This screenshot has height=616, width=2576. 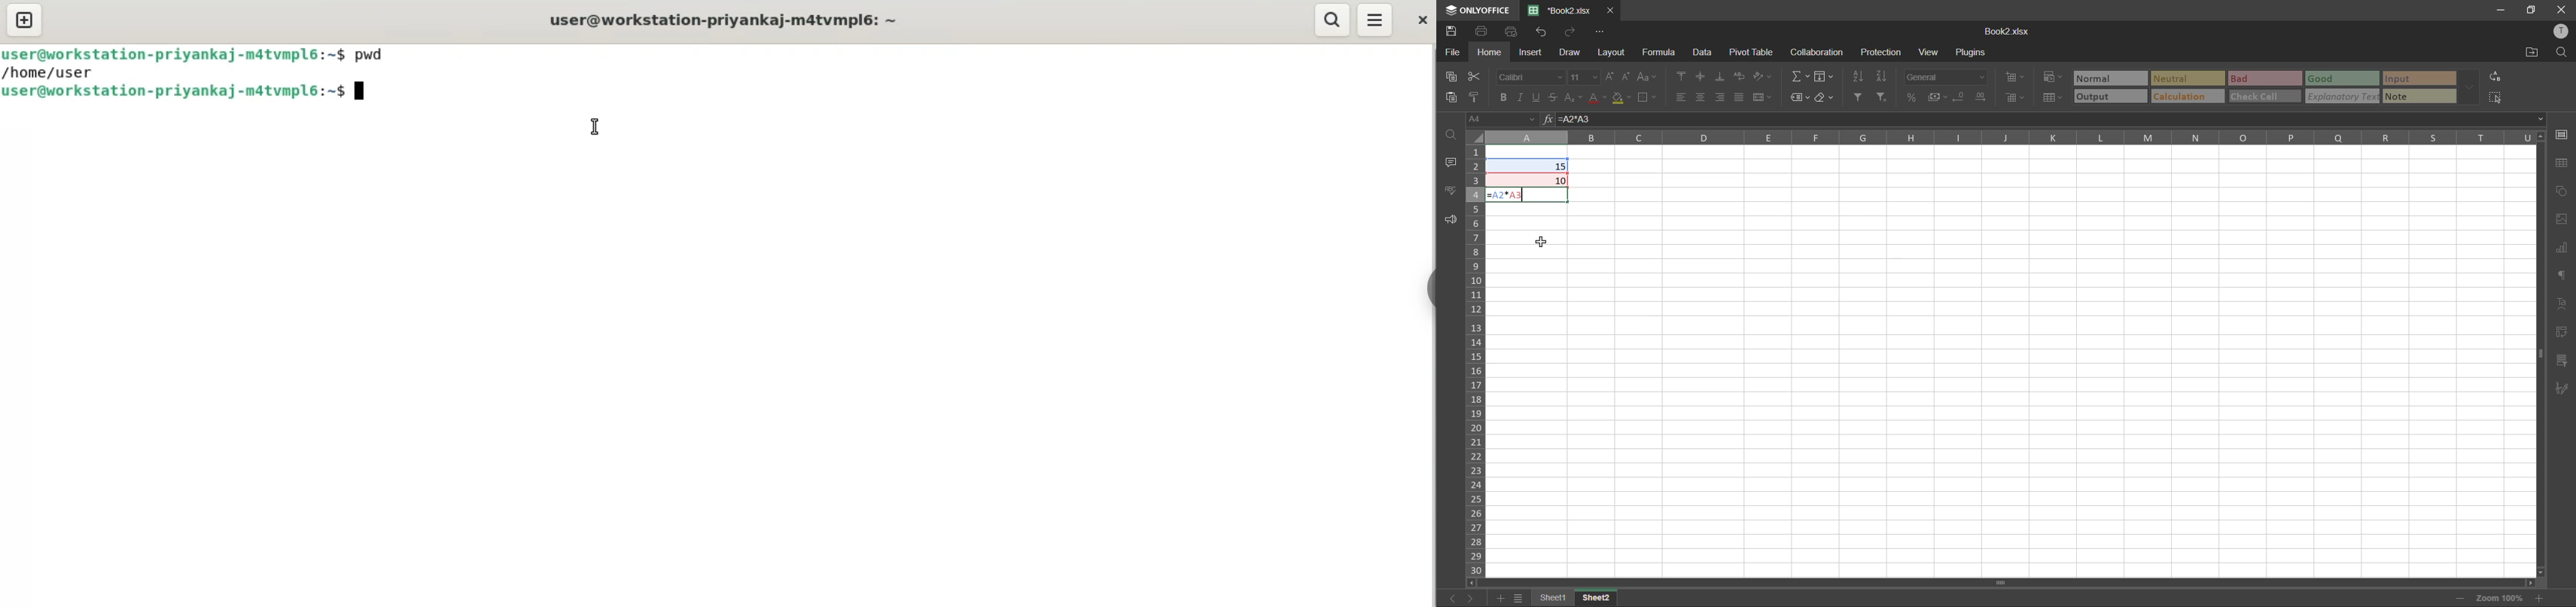 What do you see at coordinates (2001, 583) in the screenshot?
I see `scrollbar` at bounding box center [2001, 583].